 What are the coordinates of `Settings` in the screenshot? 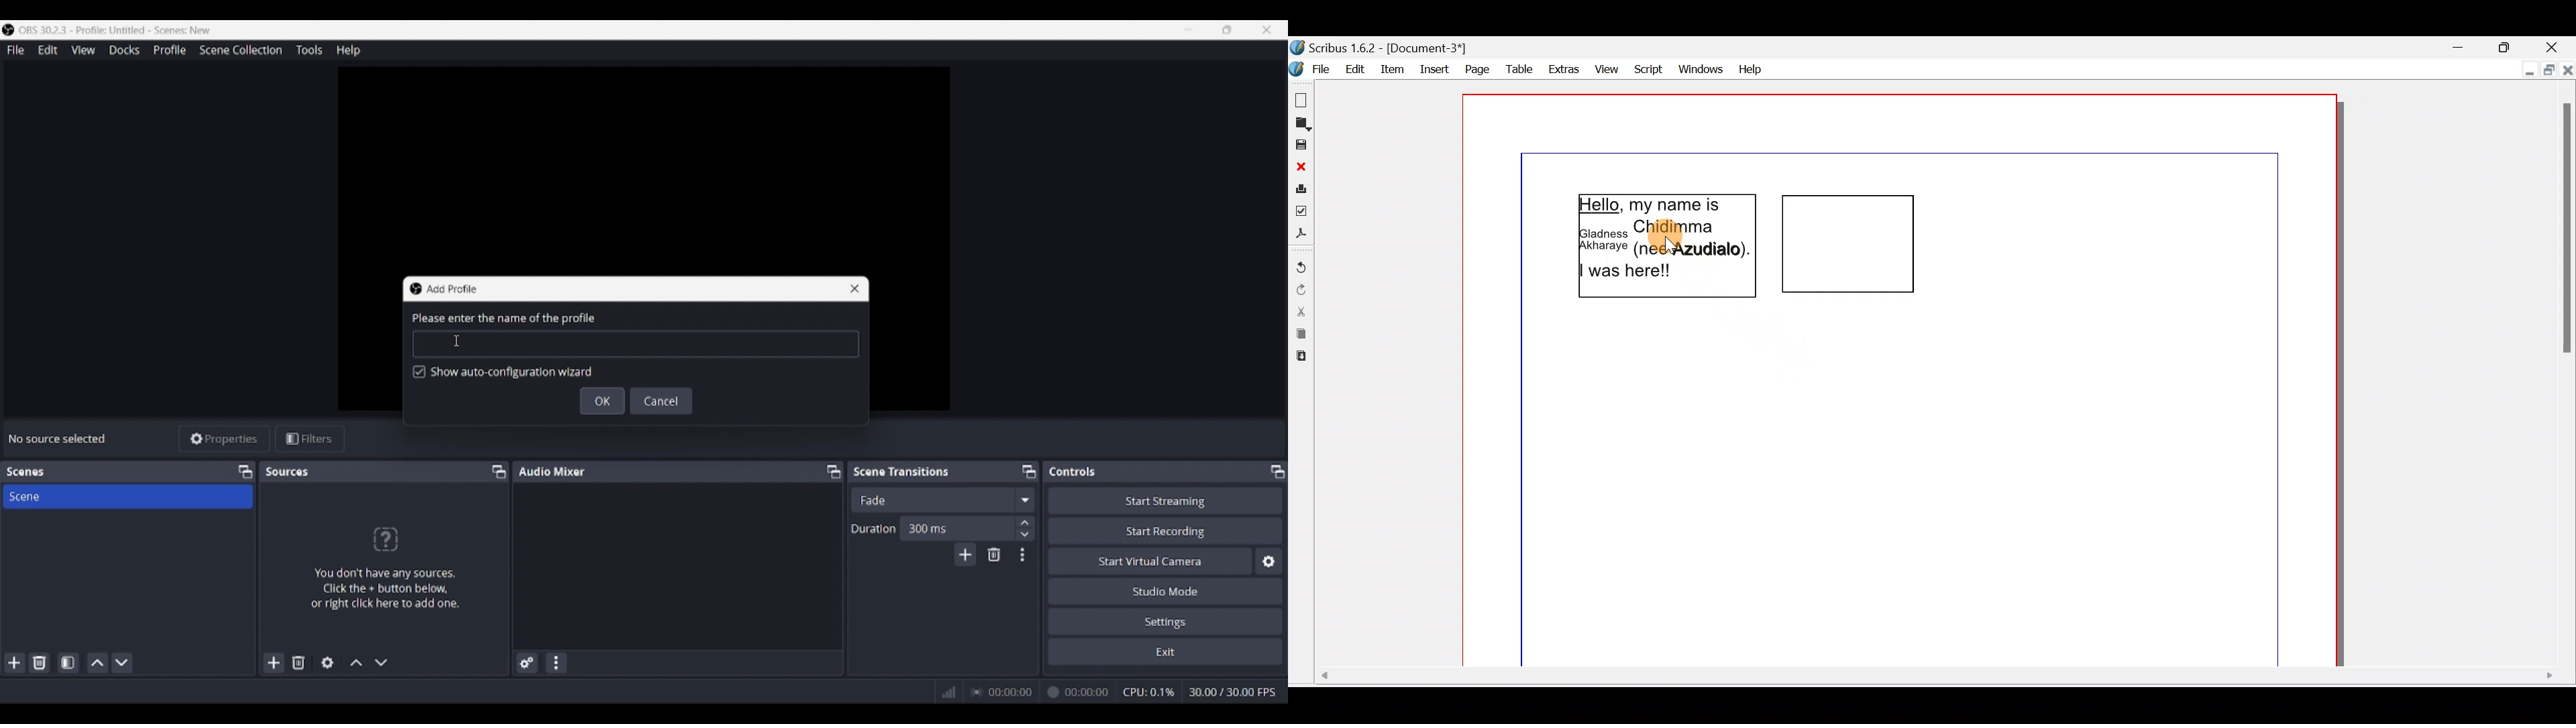 It's located at (1166, 621).